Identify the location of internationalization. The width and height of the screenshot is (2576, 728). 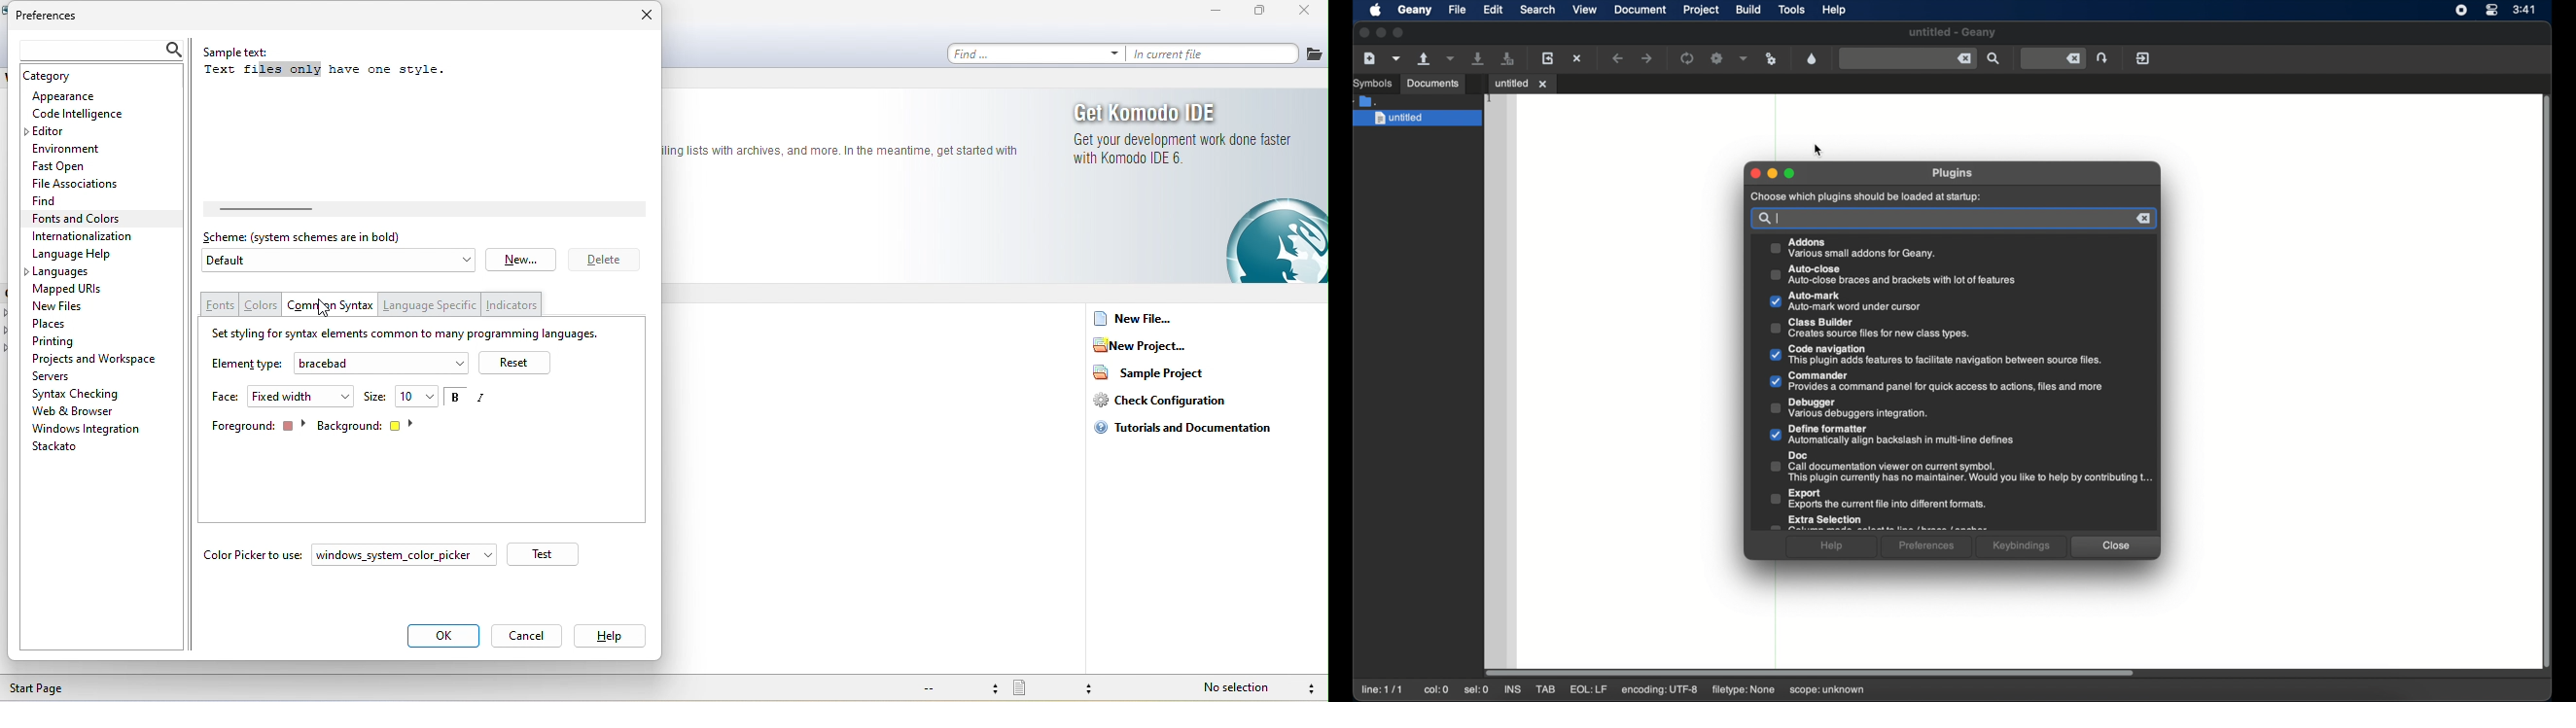
(99, 236).